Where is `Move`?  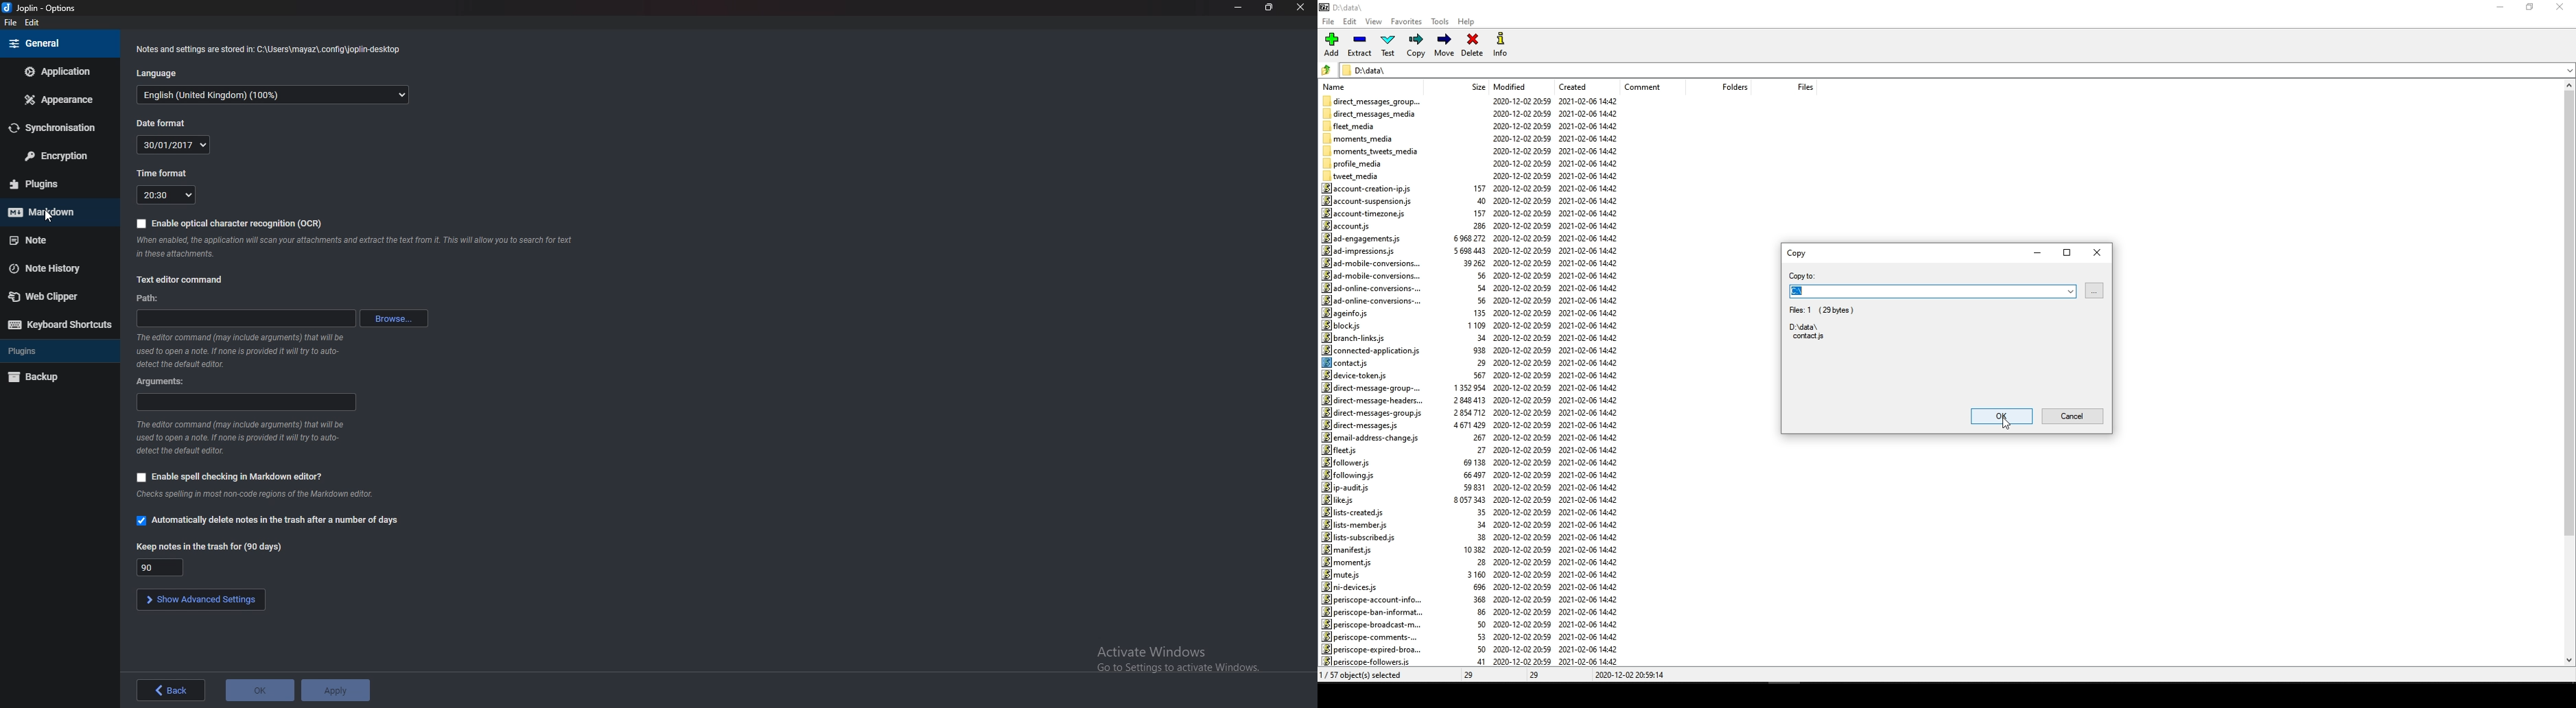
Move is located at coordinates (1445, 45).